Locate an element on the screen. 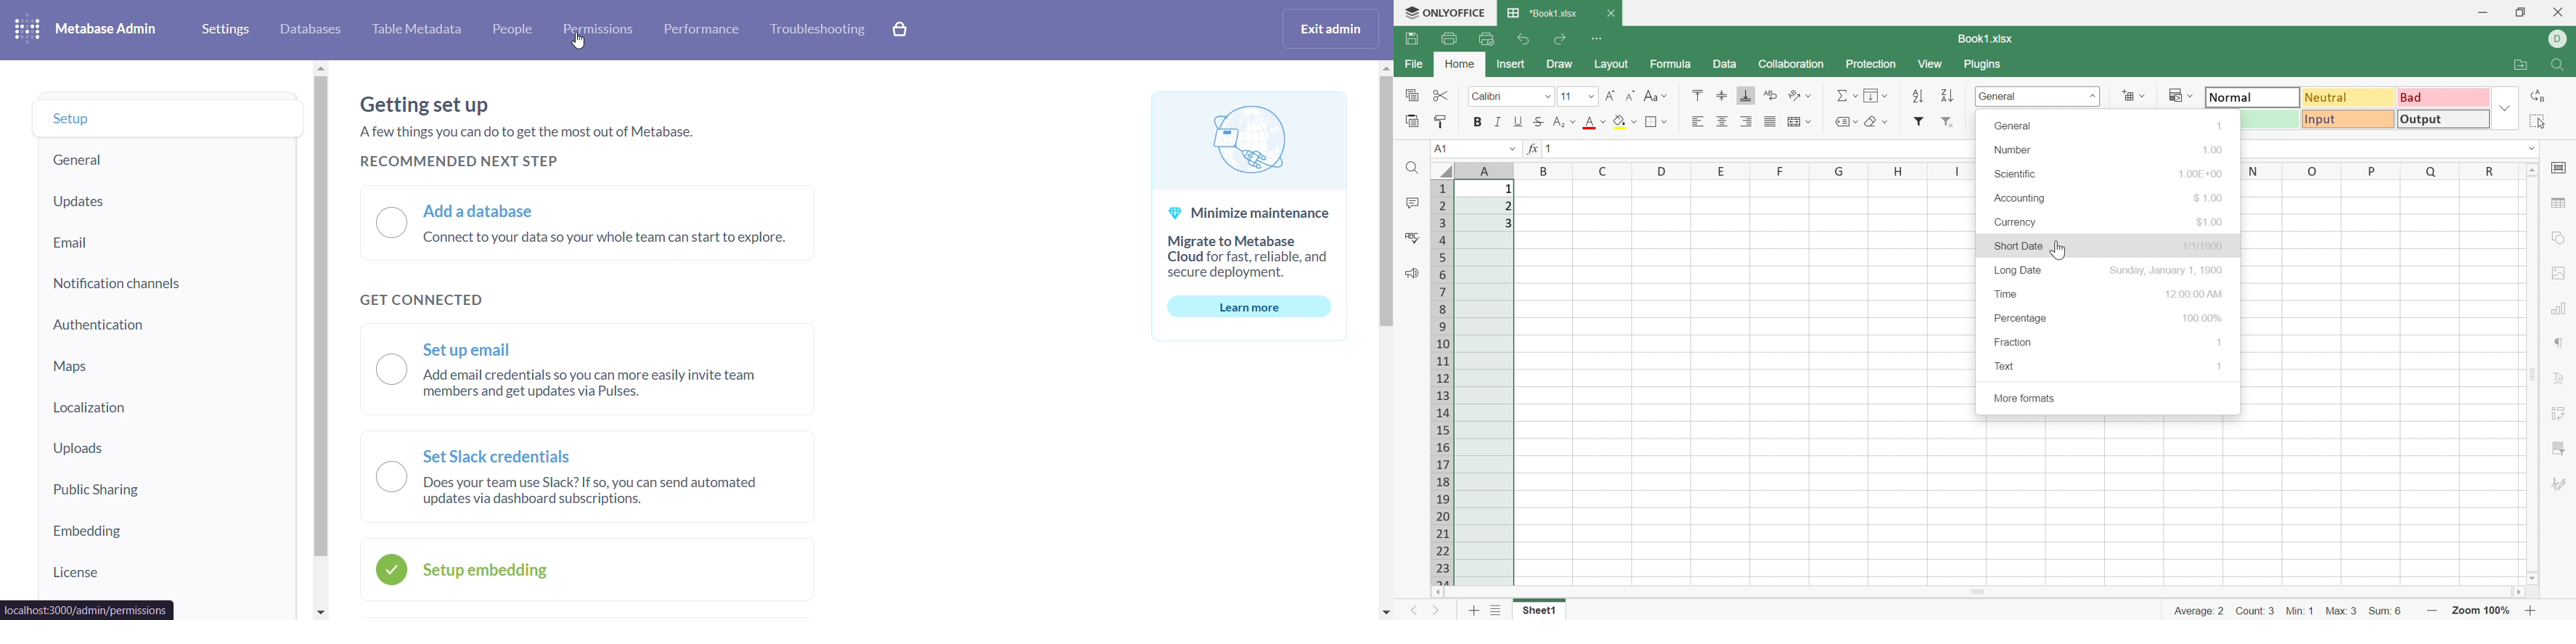  Neutral is located at coordinates (2350, 99).